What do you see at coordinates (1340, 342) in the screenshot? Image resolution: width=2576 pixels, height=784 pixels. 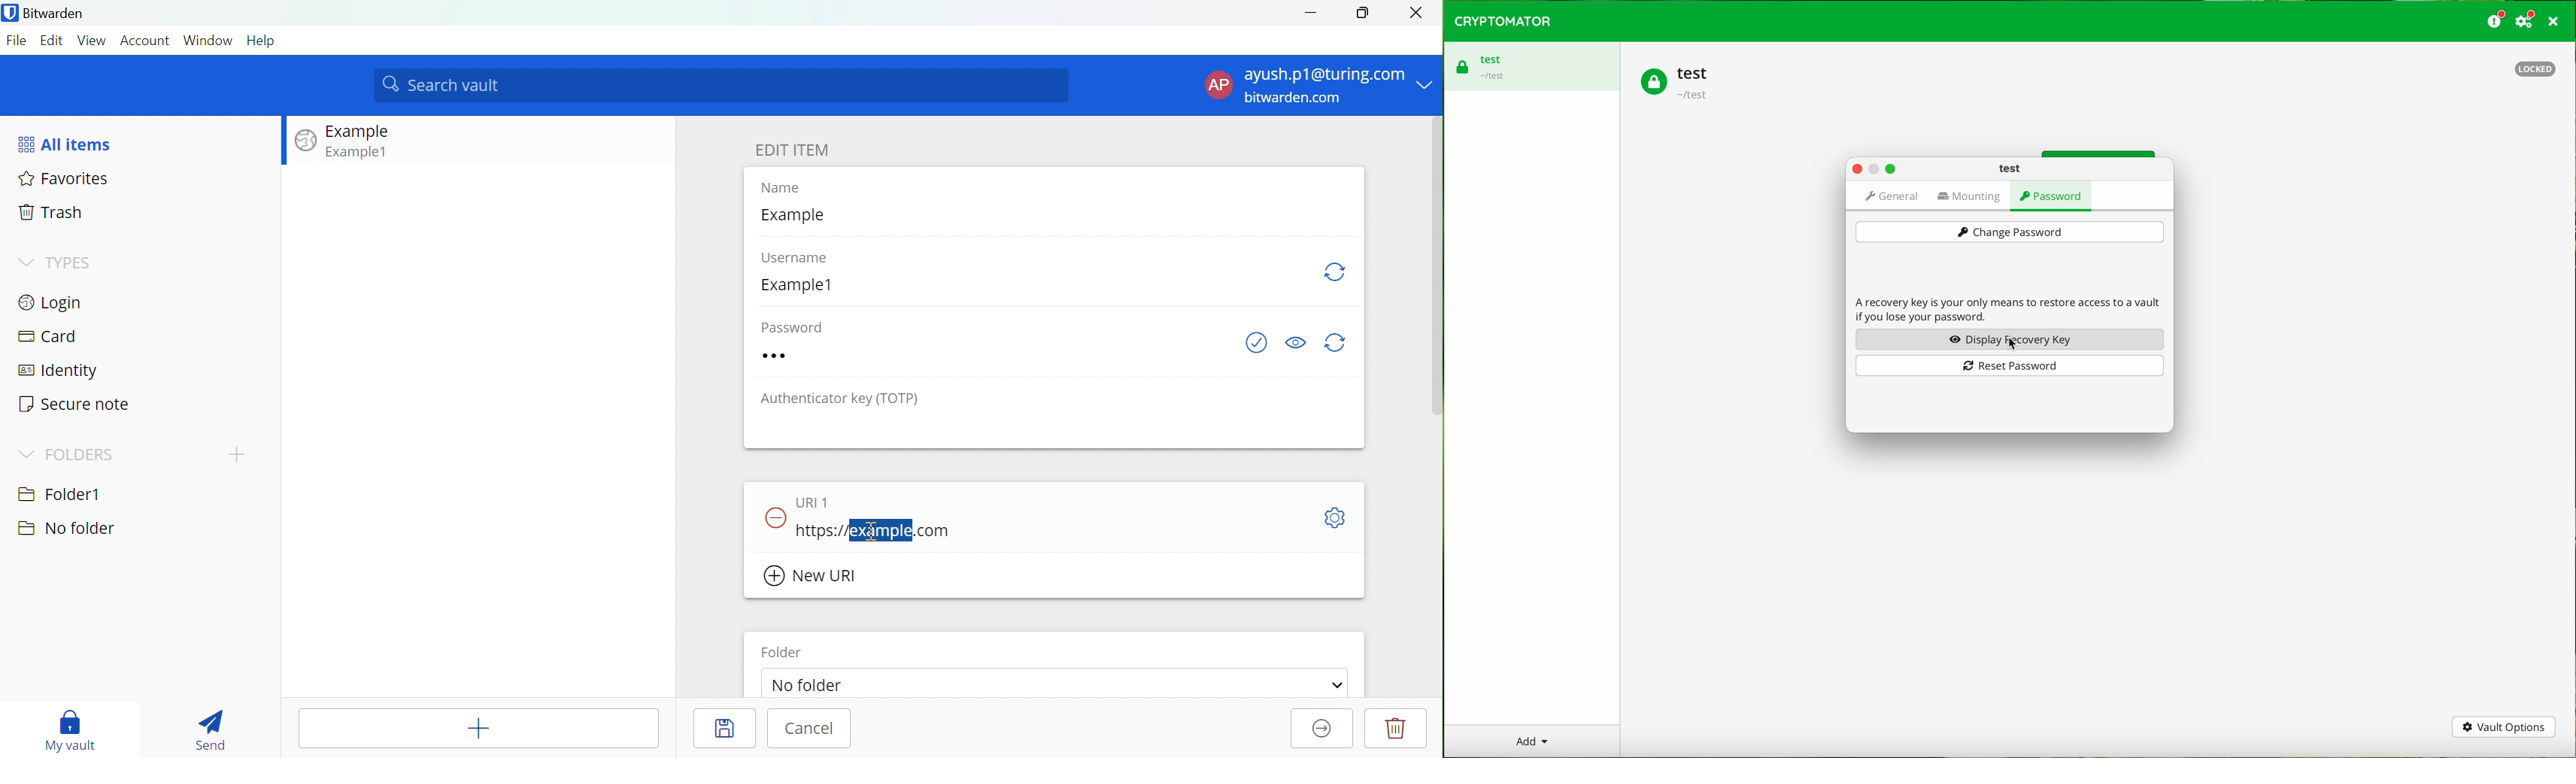 I see `Generate password` at bounding box center [1340, 342].